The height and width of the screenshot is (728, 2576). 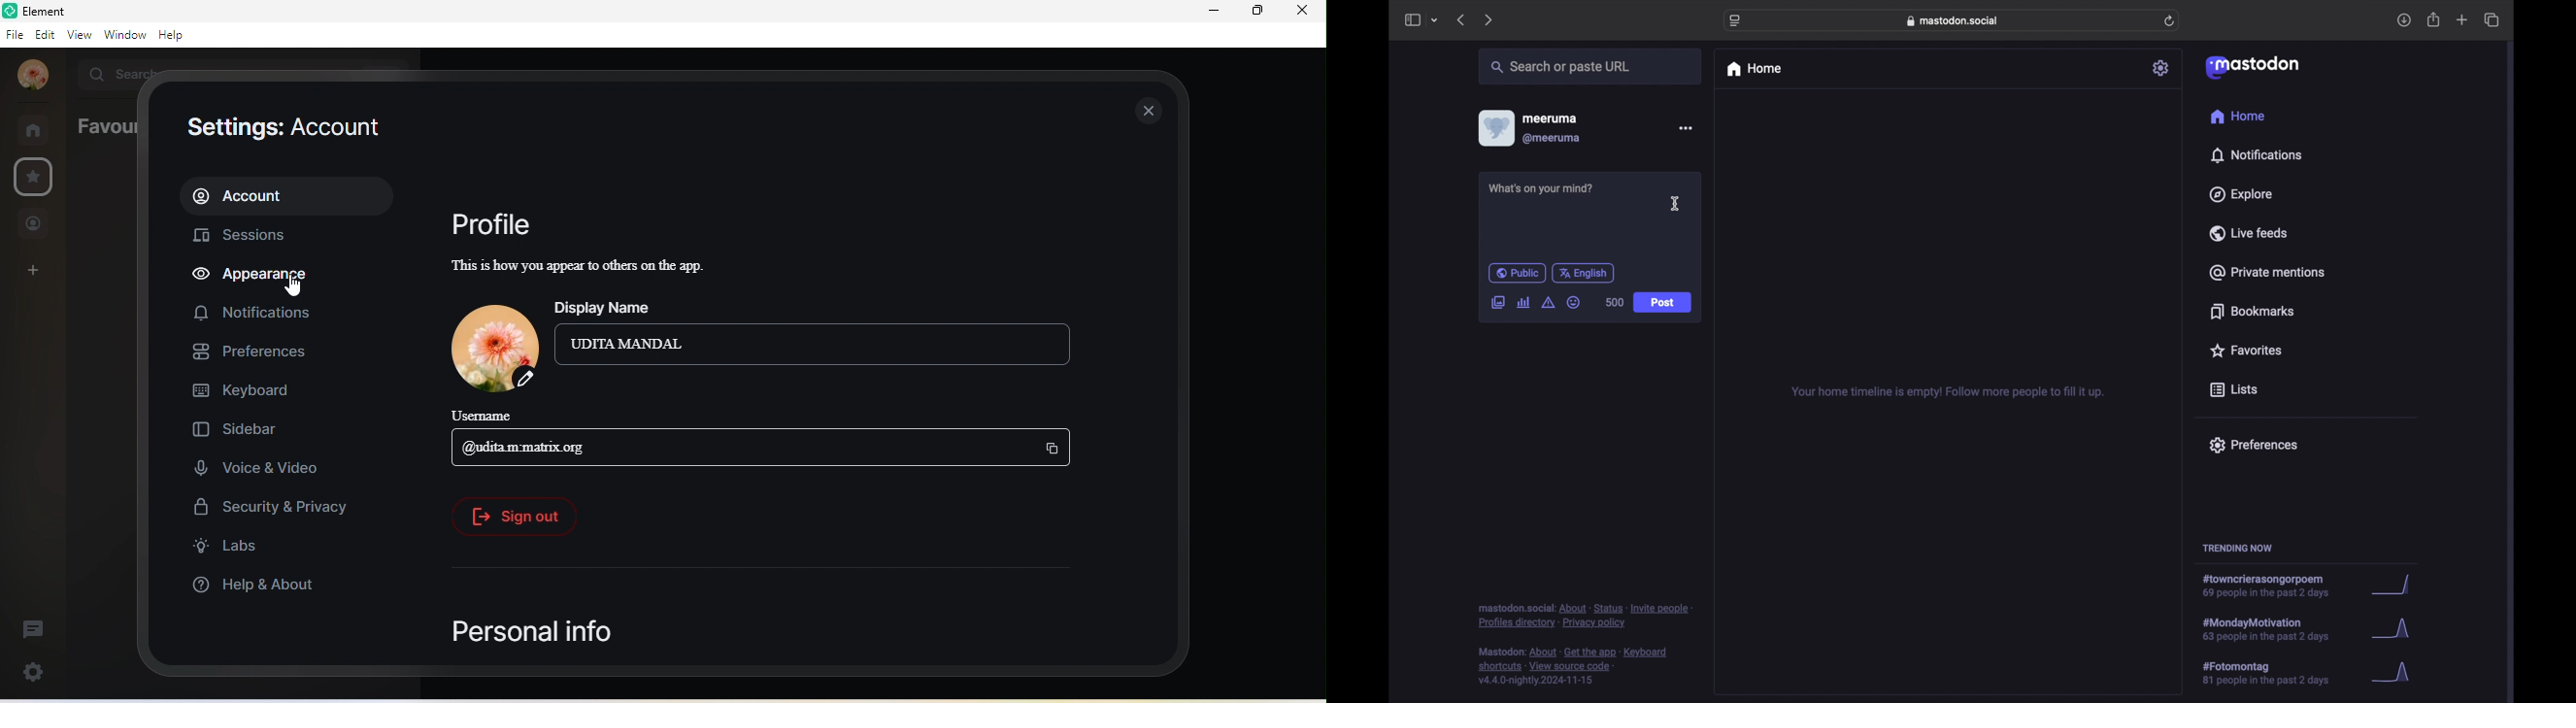 What do you see at coordinates (1490, 20) in the screenshot?
I see `next` at bounding box center [1490, 20].